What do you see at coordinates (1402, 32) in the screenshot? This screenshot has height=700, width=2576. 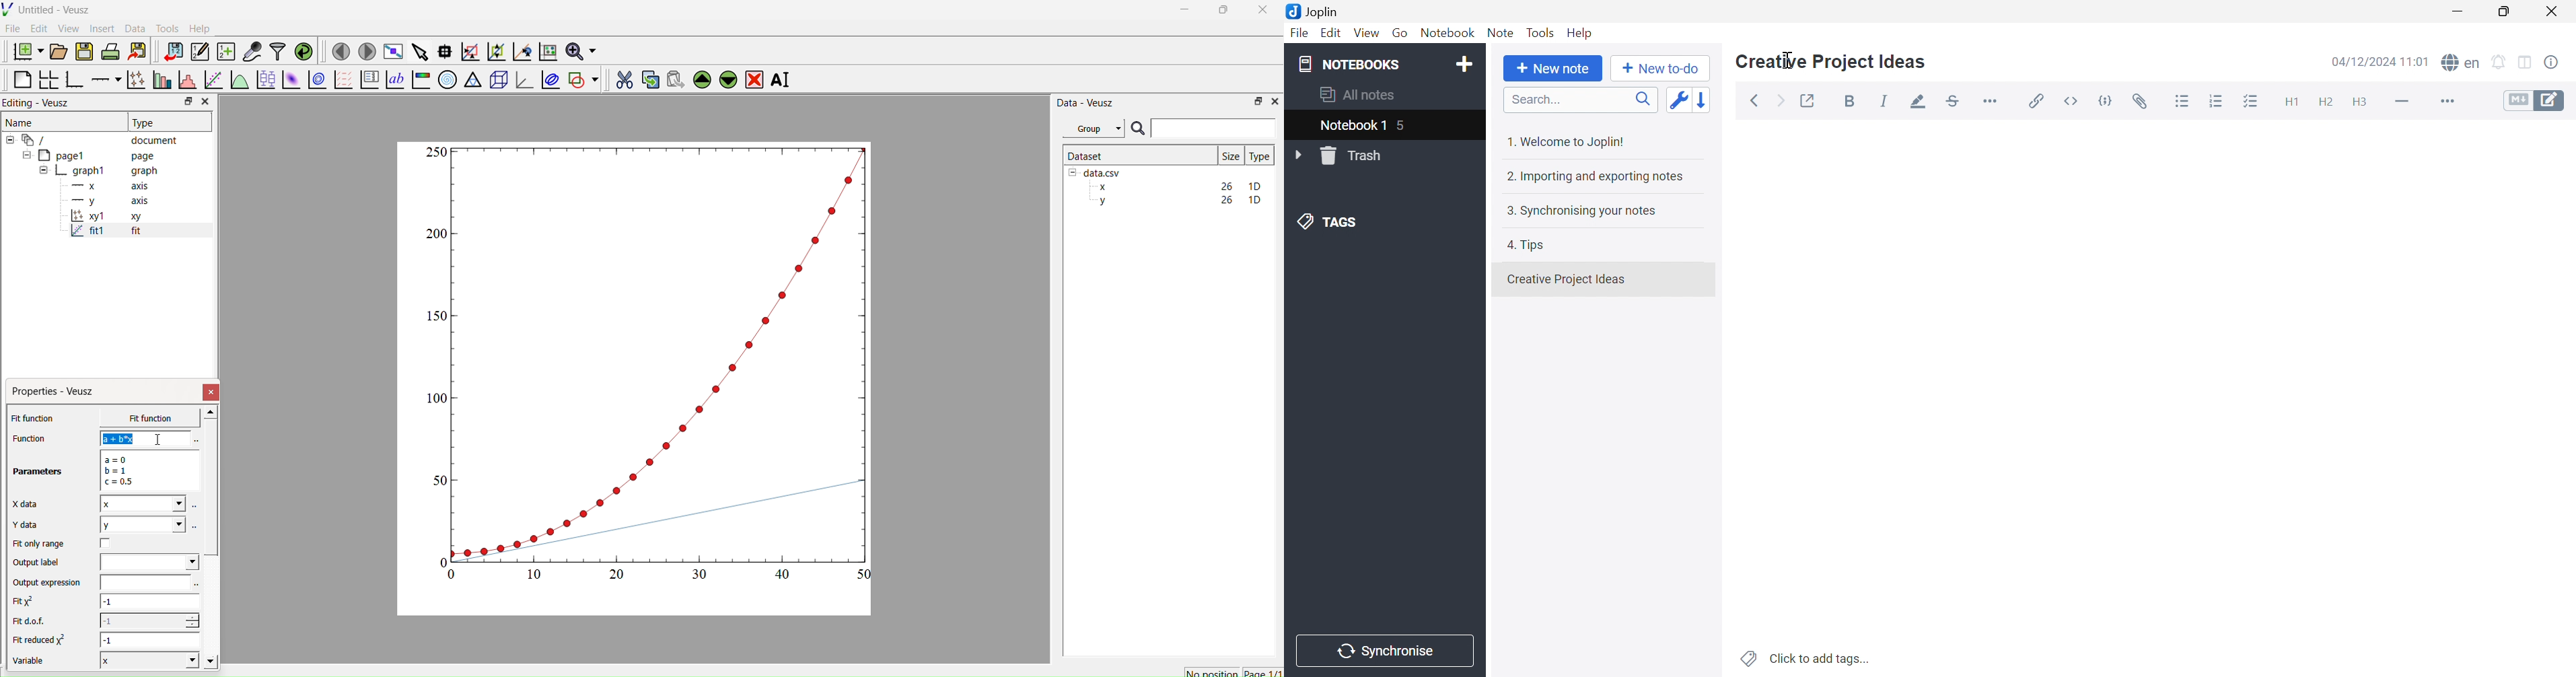 I see `Go` at bounding box center [1402, 32].